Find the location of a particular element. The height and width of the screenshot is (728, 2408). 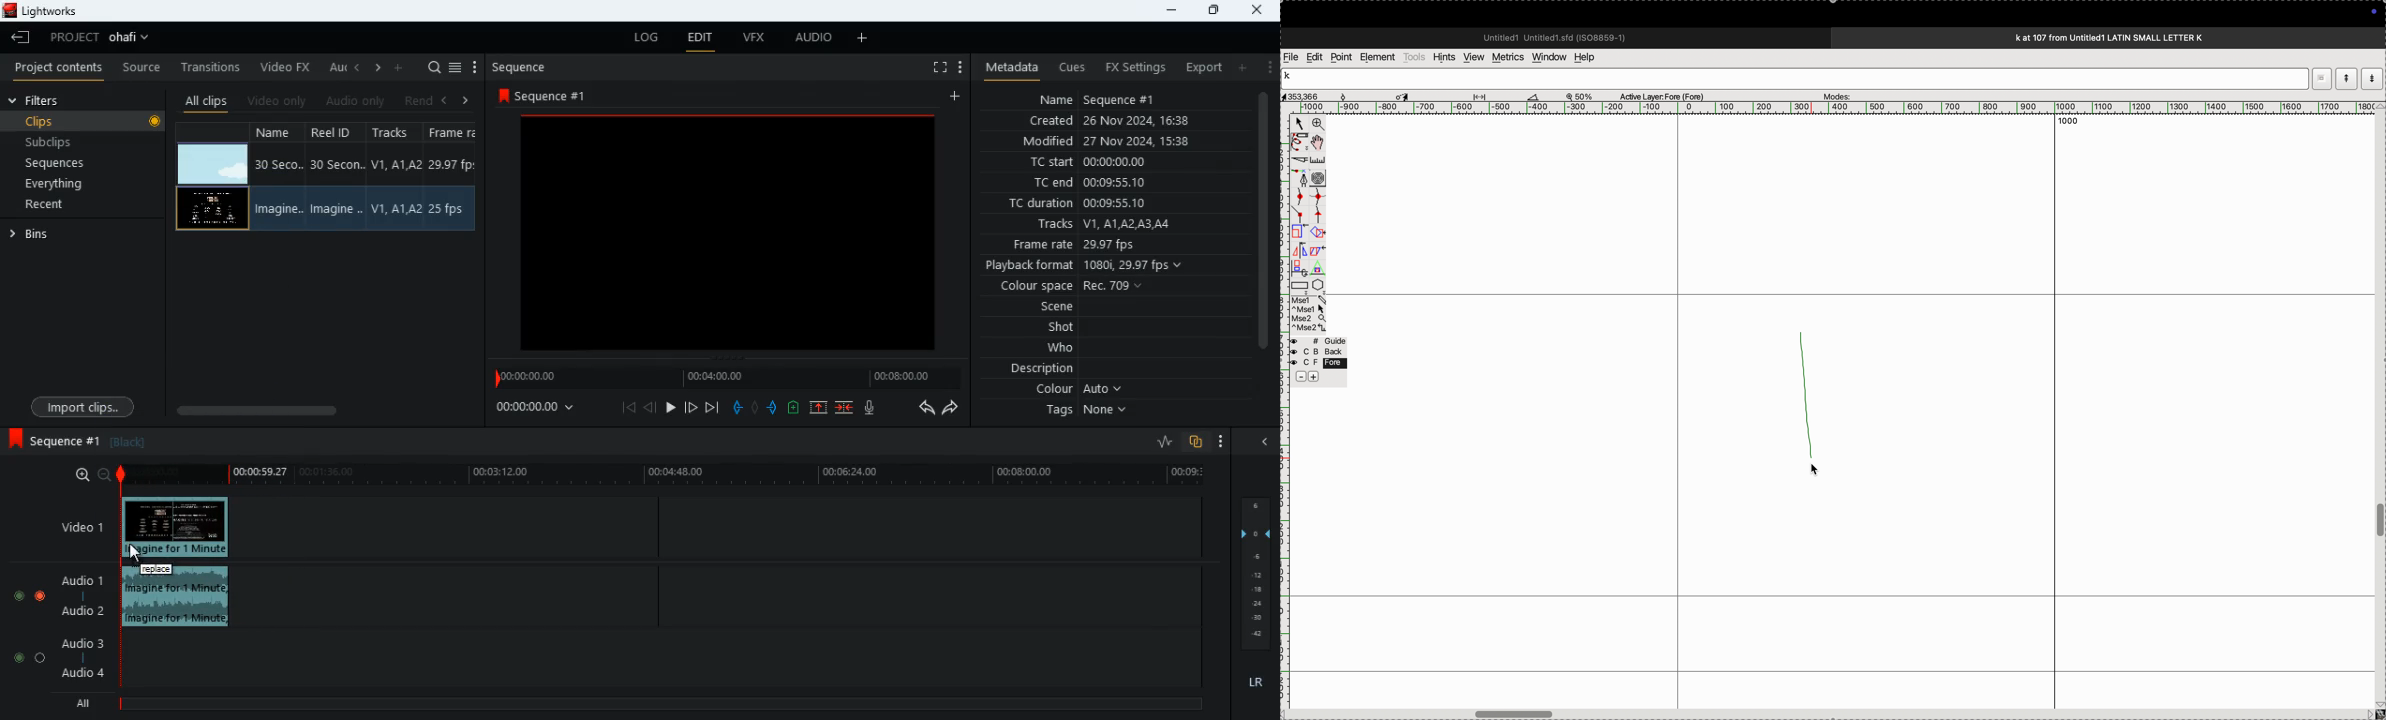

project is located at coordinates (98, 38).